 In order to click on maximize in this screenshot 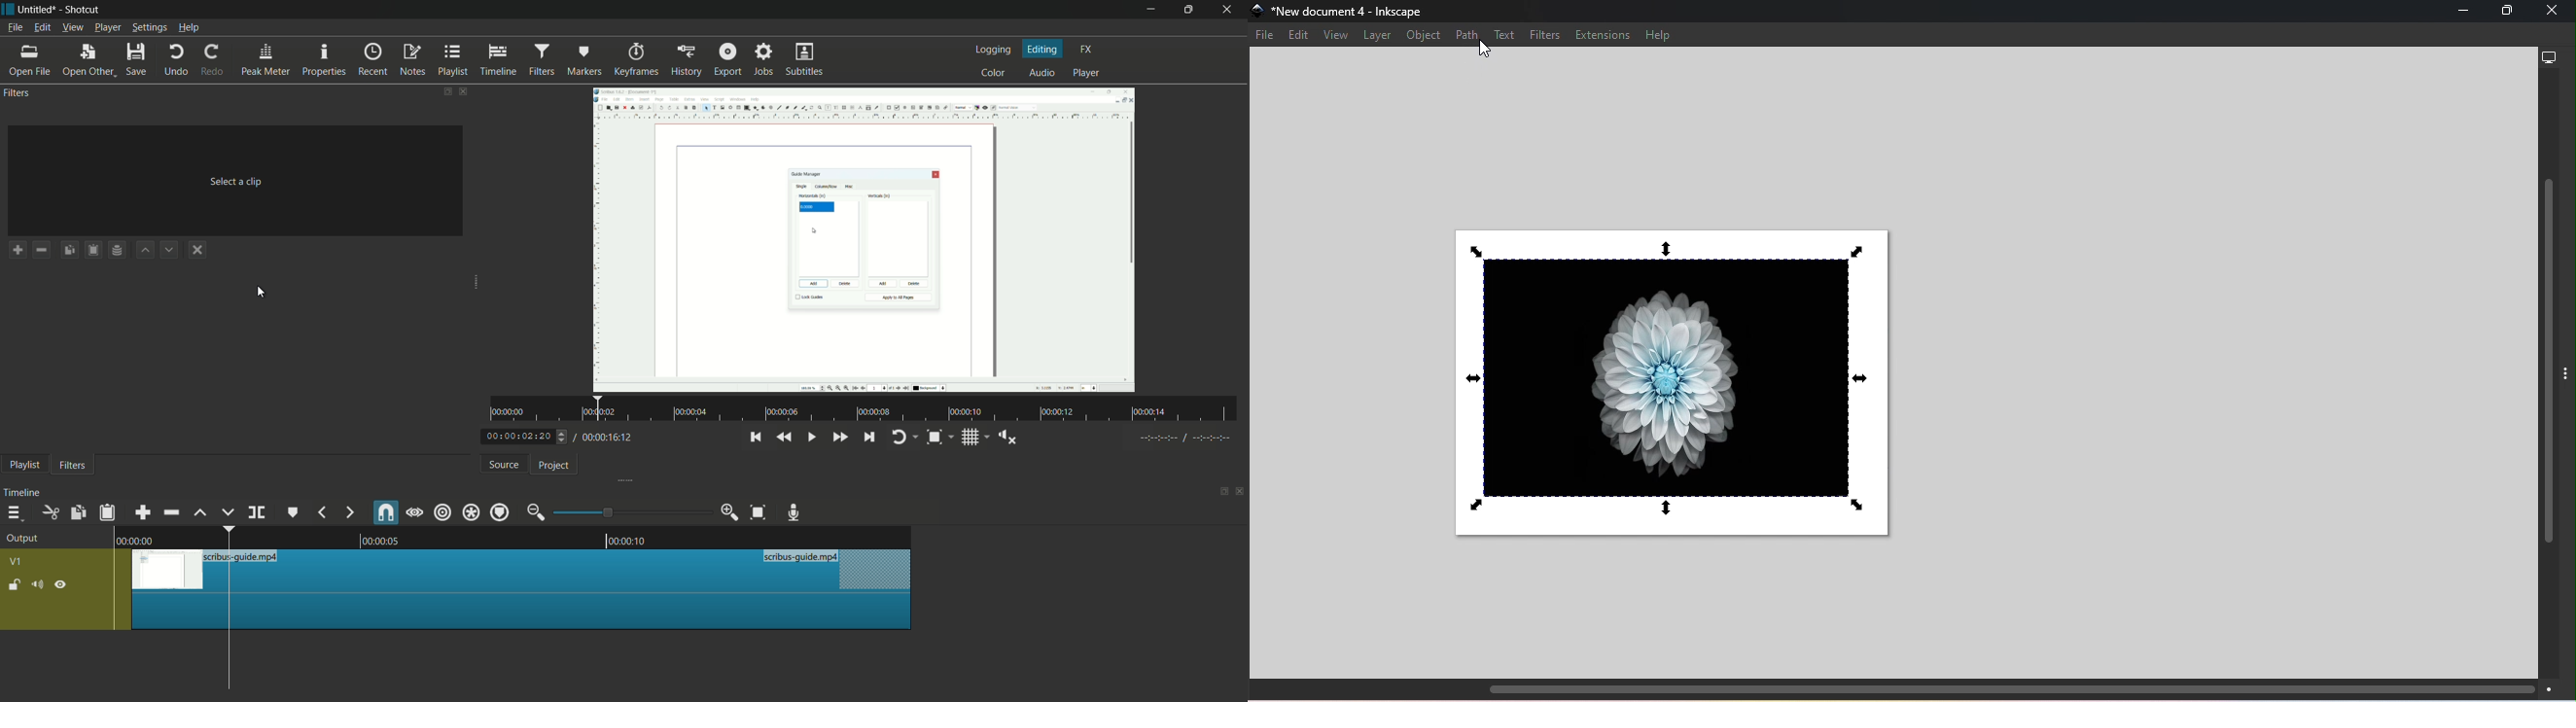, I will do `click(1190, 9)`.